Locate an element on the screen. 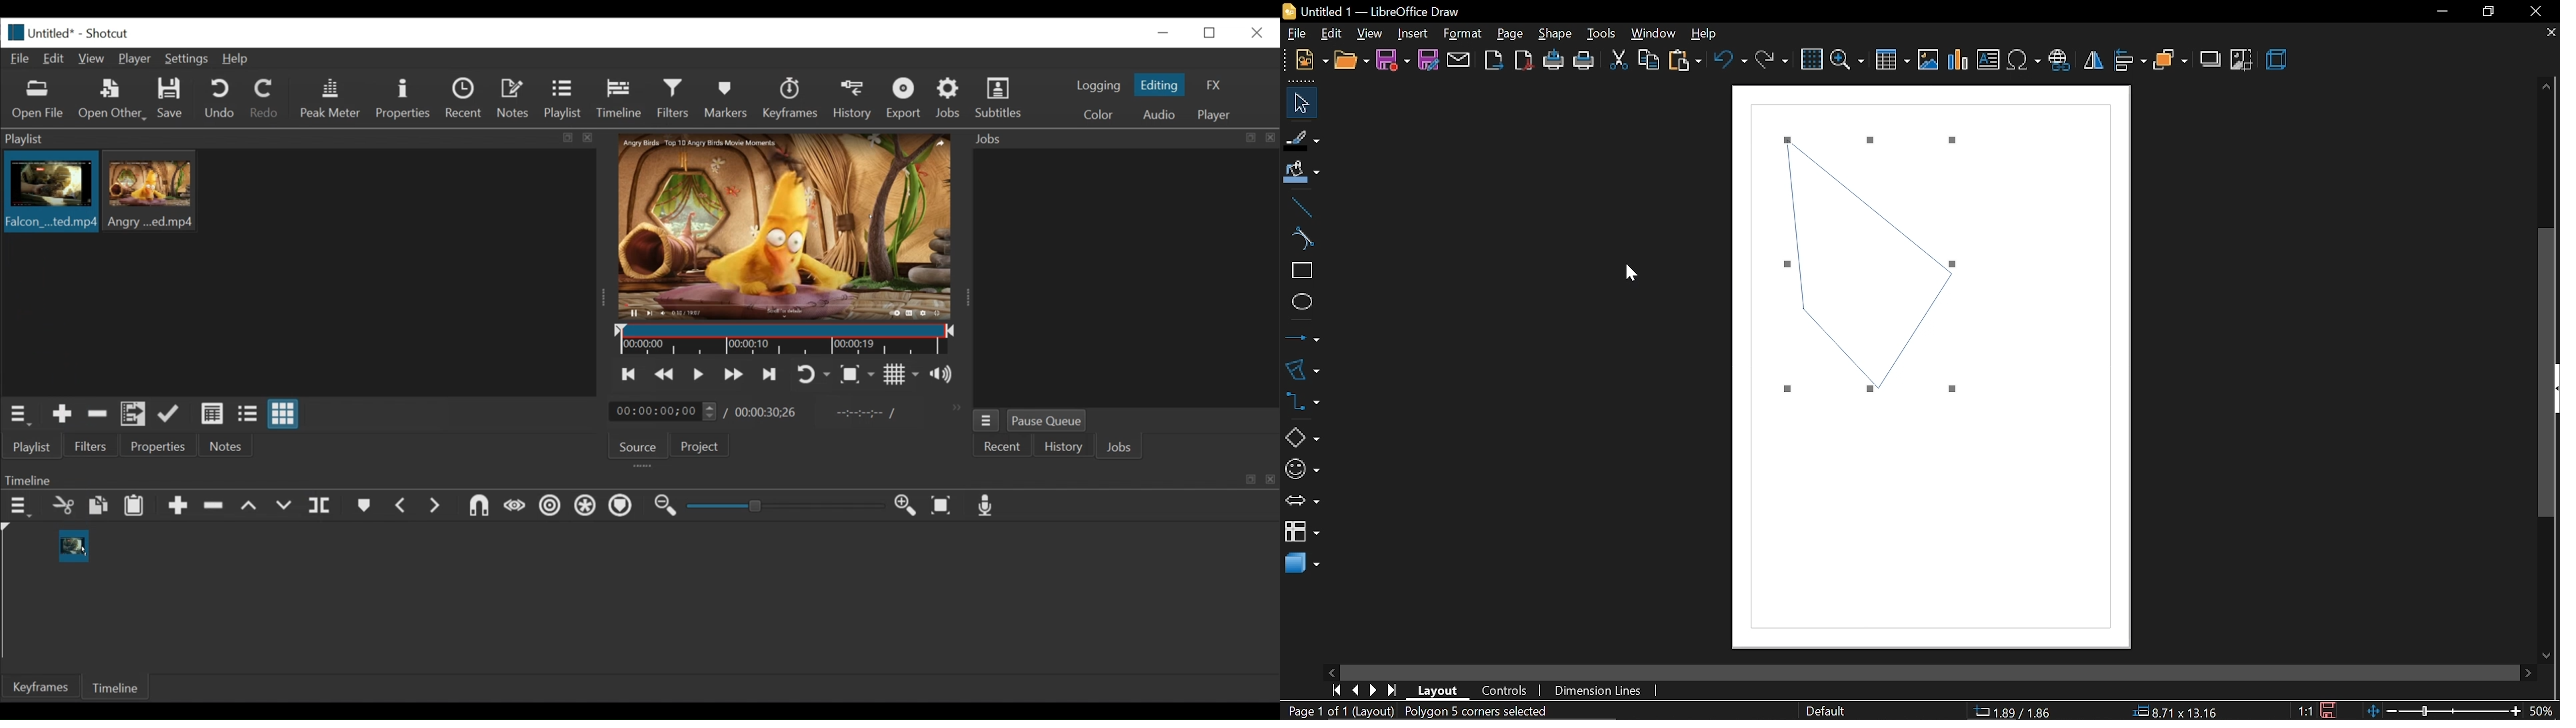 The width and height of the screenshot is (2576, 728). Notes is located at coordinates (226, 446).